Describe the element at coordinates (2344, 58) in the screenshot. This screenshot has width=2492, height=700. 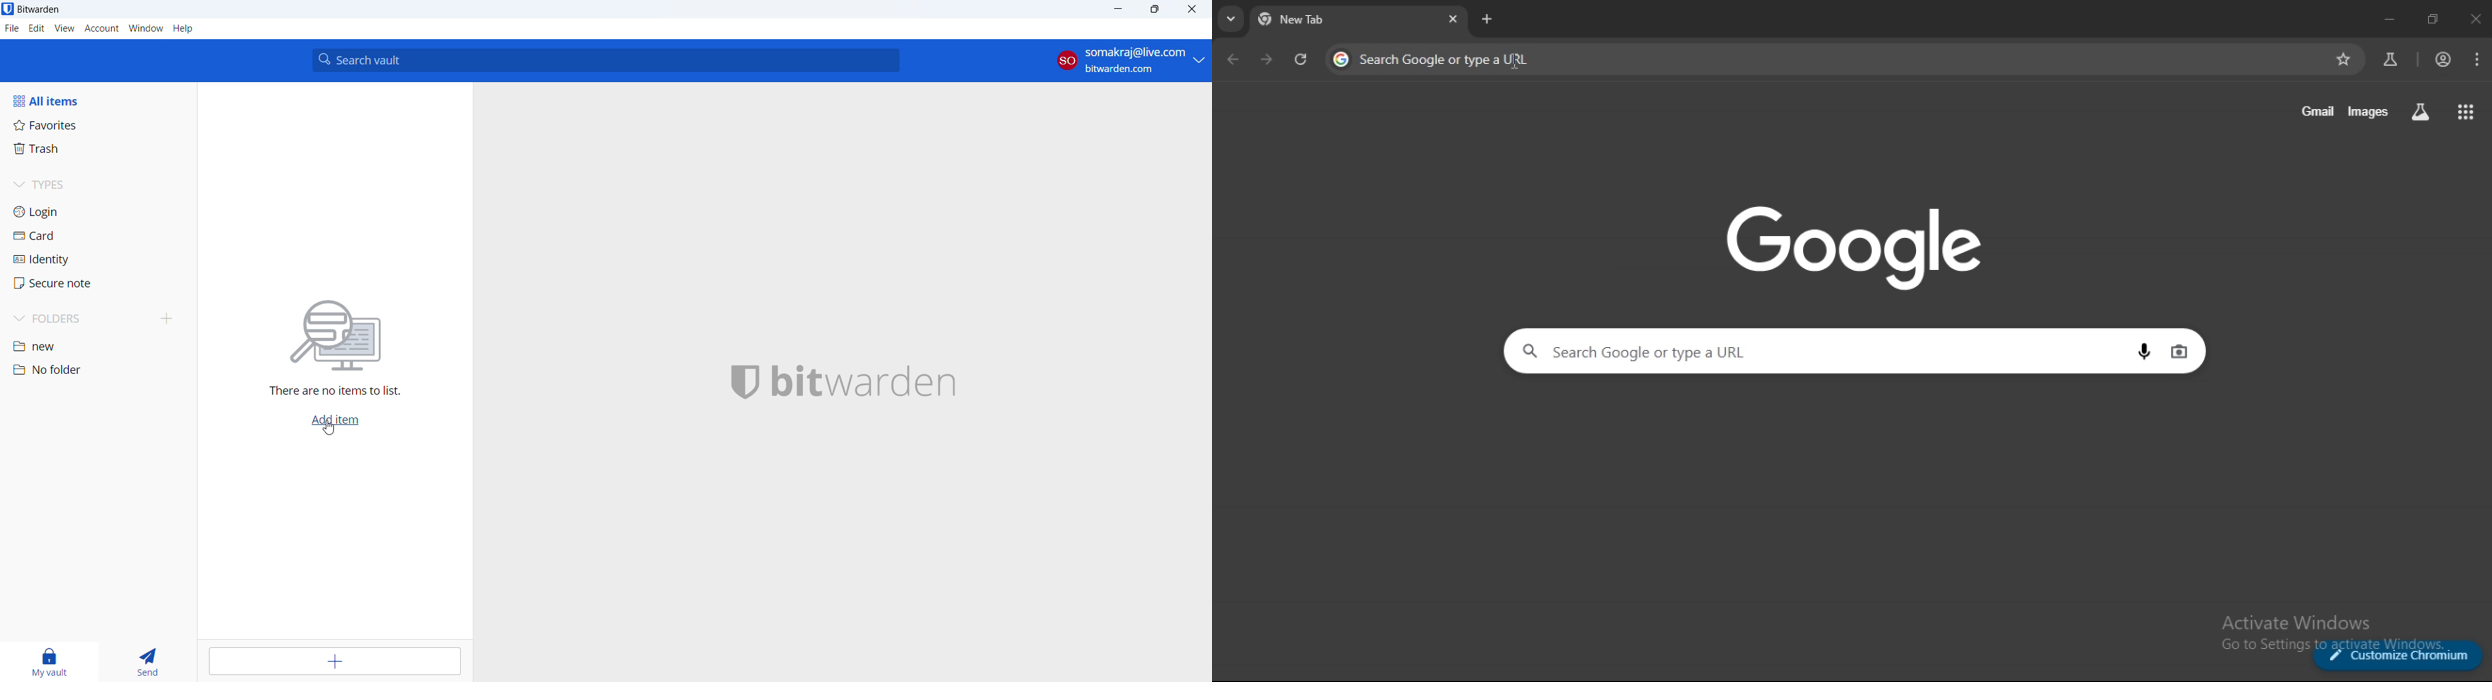
I see `bookmark page` at that location.